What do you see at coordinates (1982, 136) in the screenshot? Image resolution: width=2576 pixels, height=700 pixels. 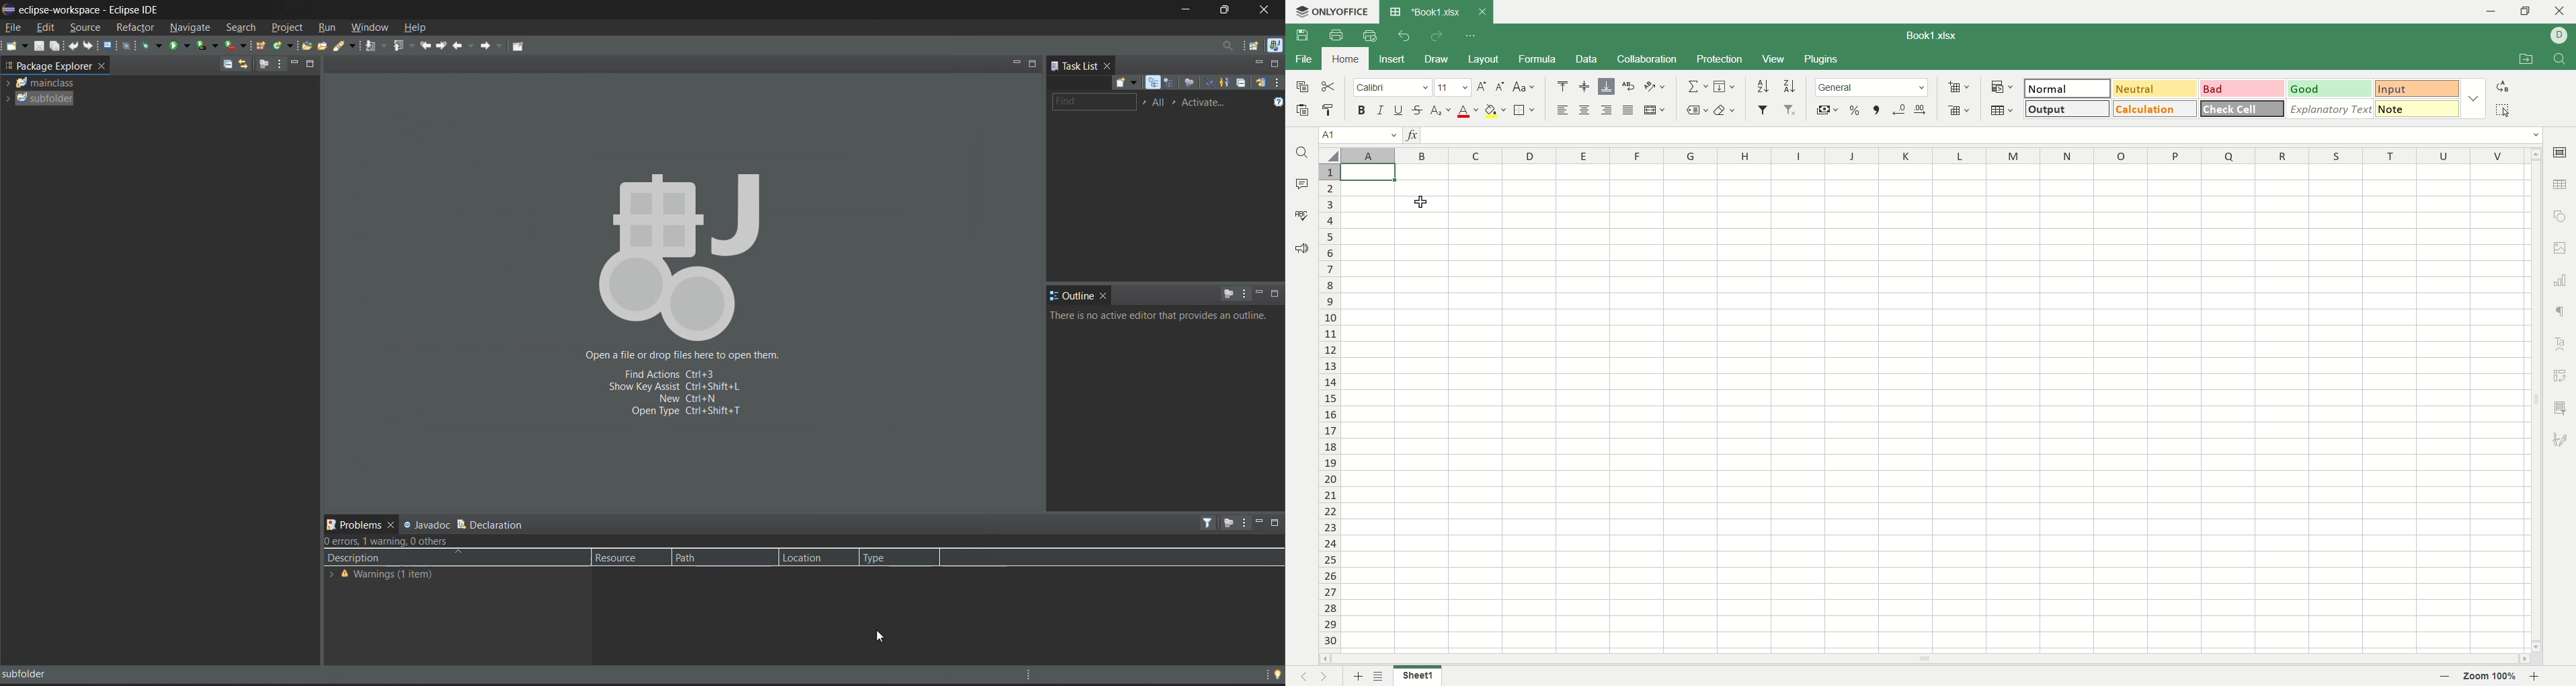 I see `input line` at bounding box center [1982, 136].